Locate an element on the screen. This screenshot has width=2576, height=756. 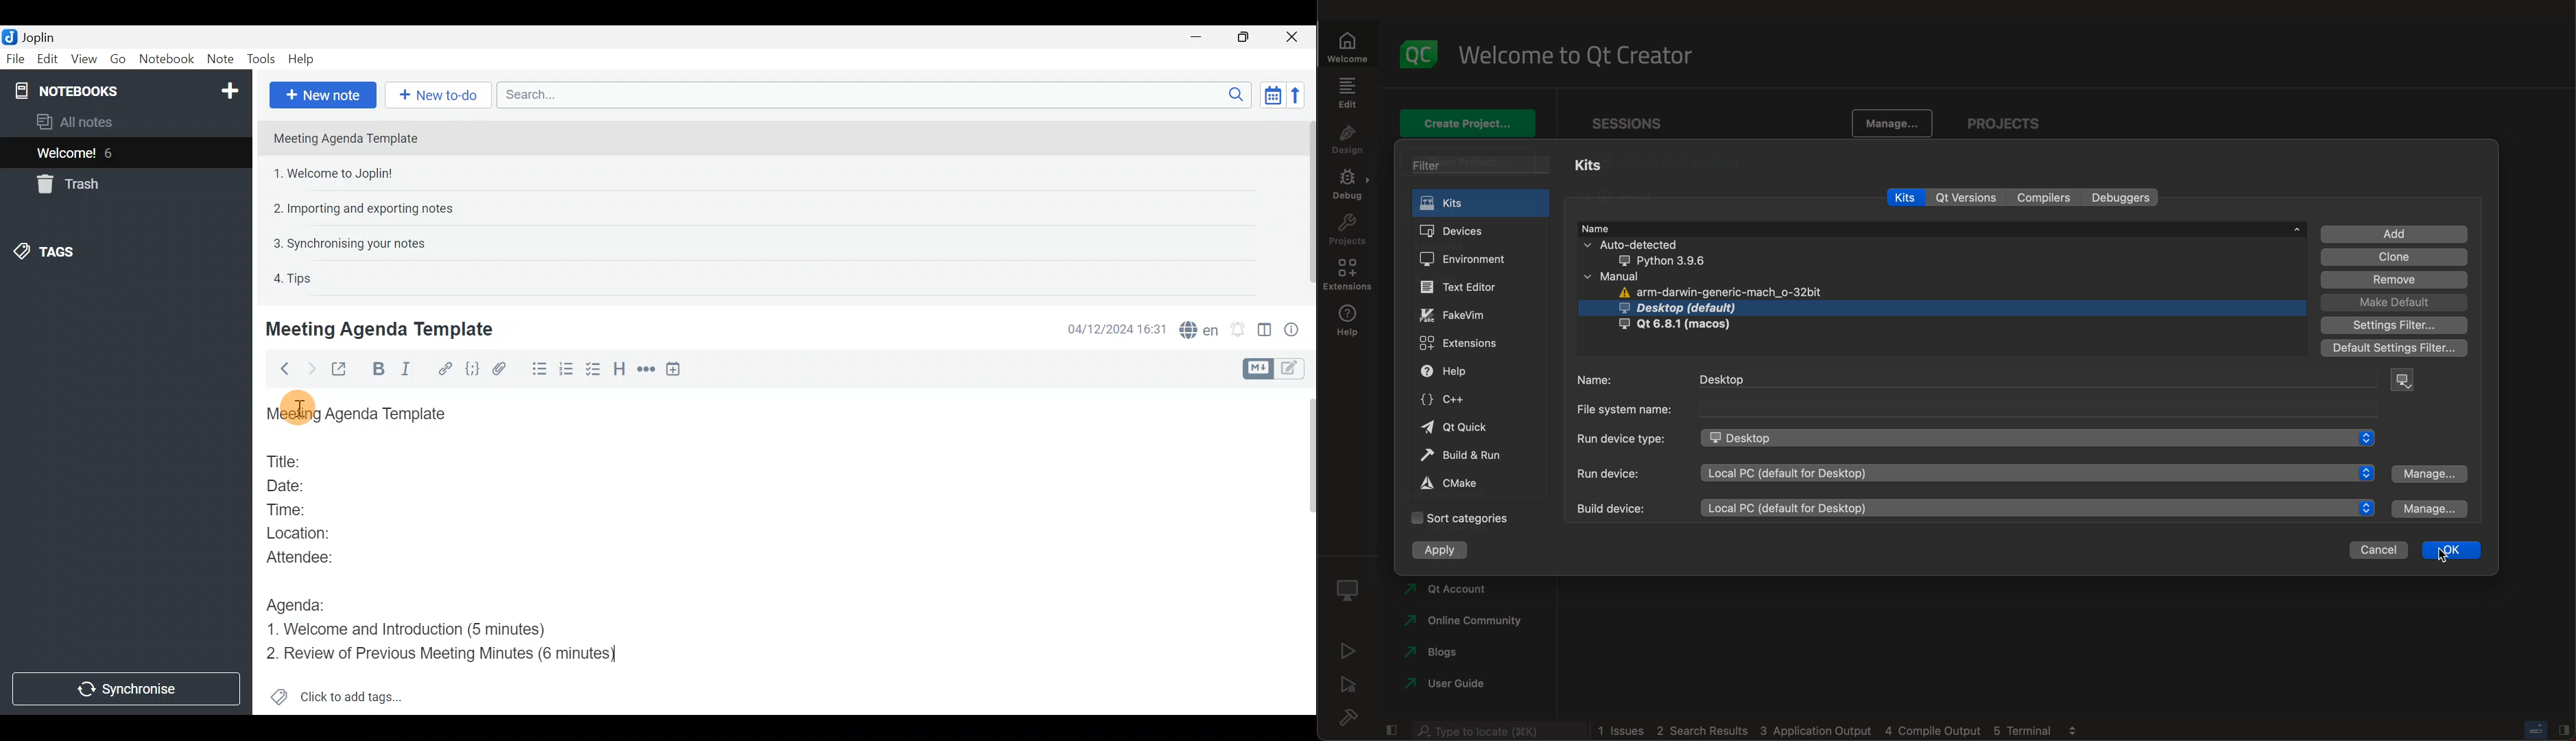
build is located at coordinates (1349, 720).